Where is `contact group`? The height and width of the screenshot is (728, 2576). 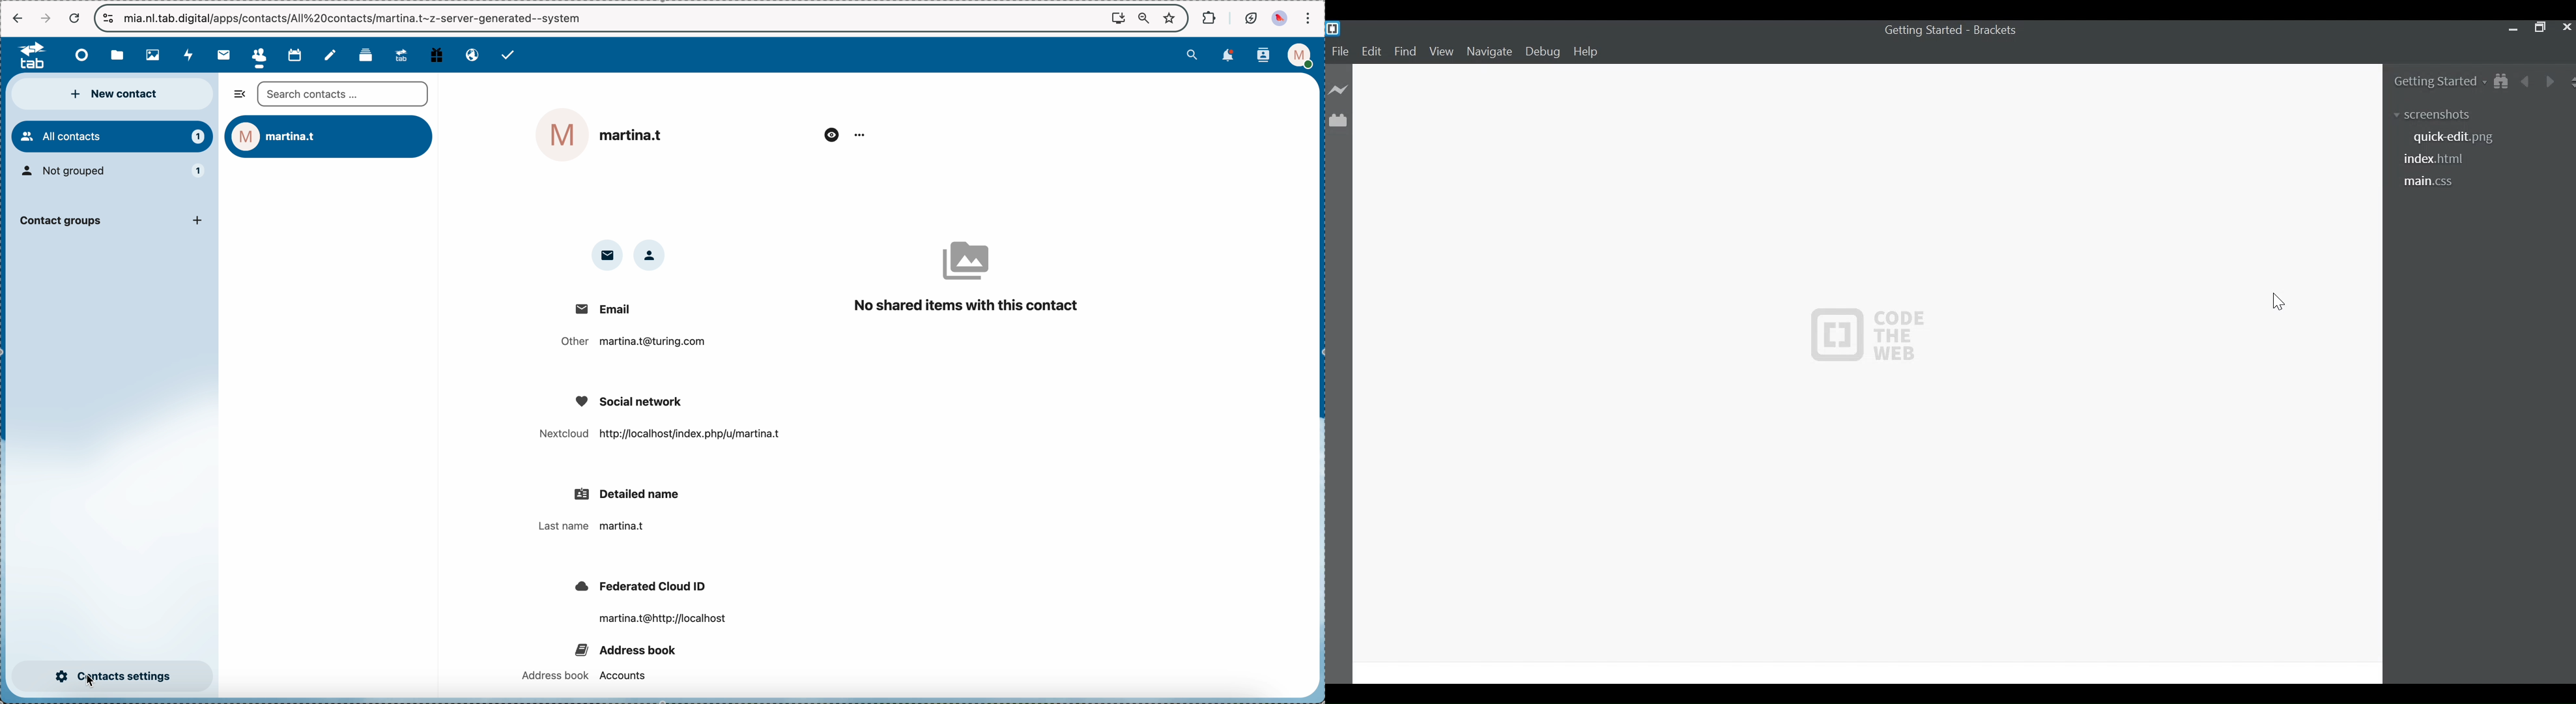
contact group is located at coordinates (111, 223).